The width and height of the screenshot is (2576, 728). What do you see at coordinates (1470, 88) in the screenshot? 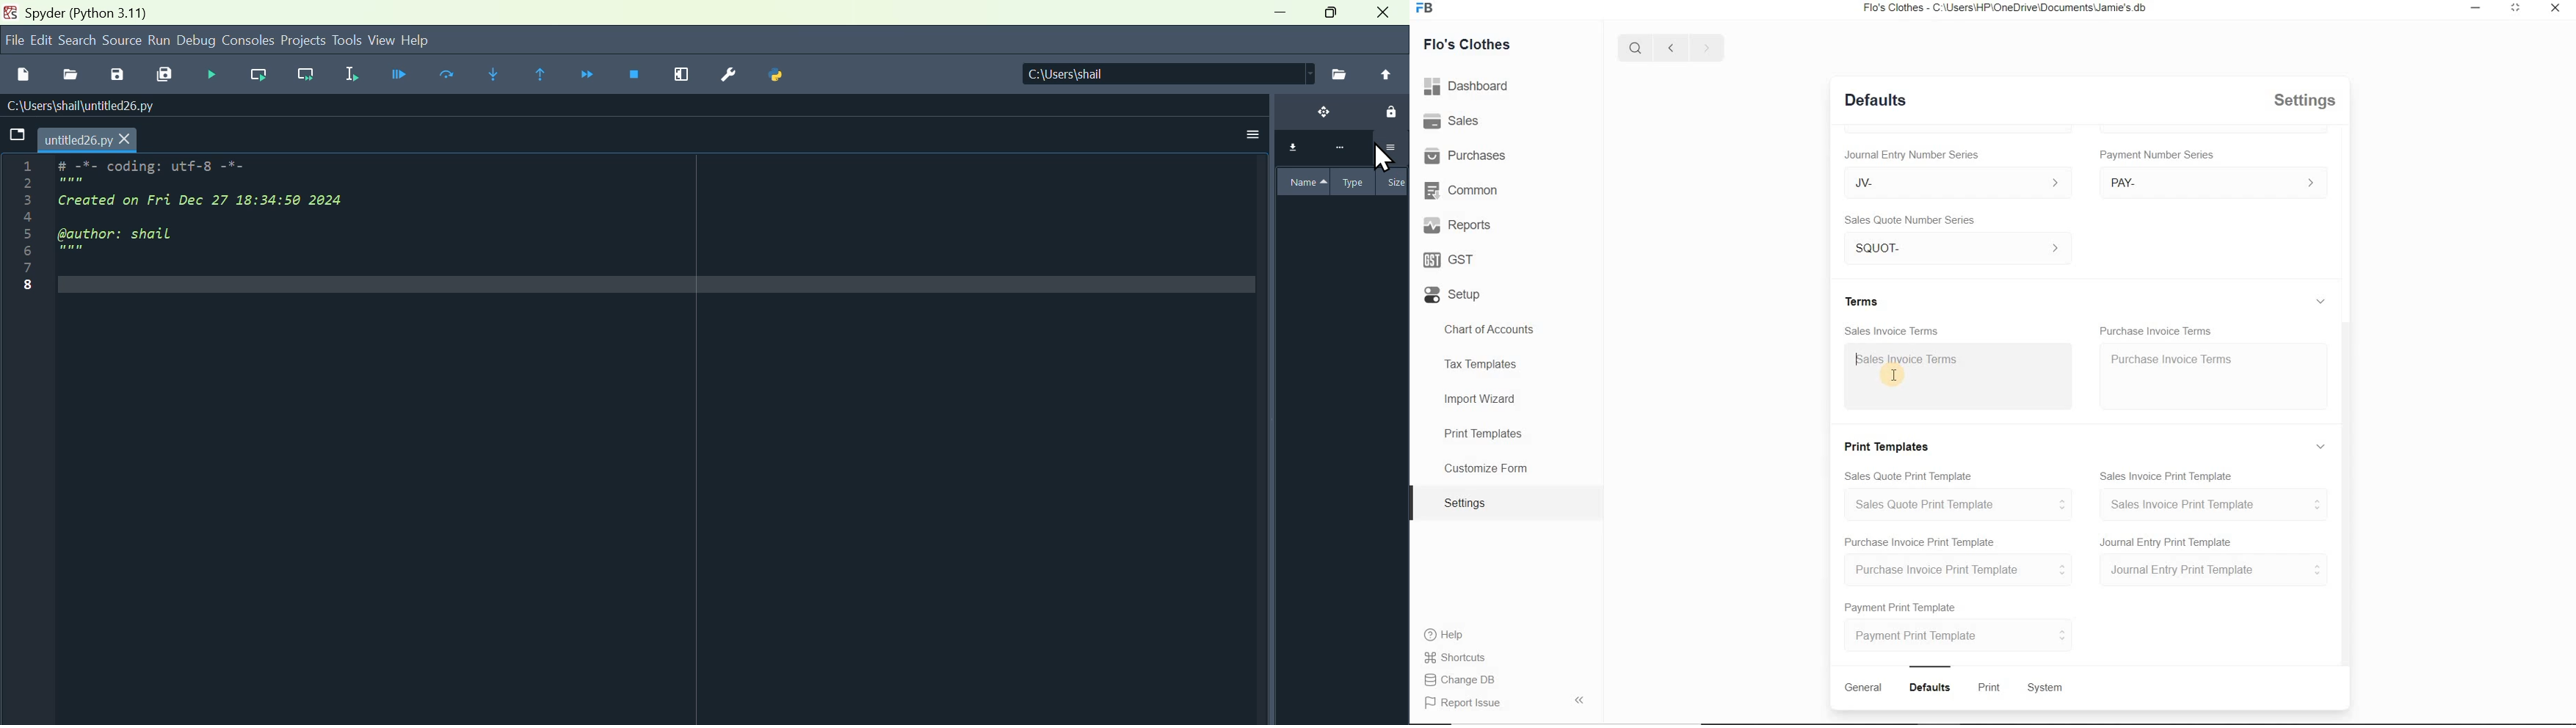
I see `Dashboard` at bounding box center [1470, 88].